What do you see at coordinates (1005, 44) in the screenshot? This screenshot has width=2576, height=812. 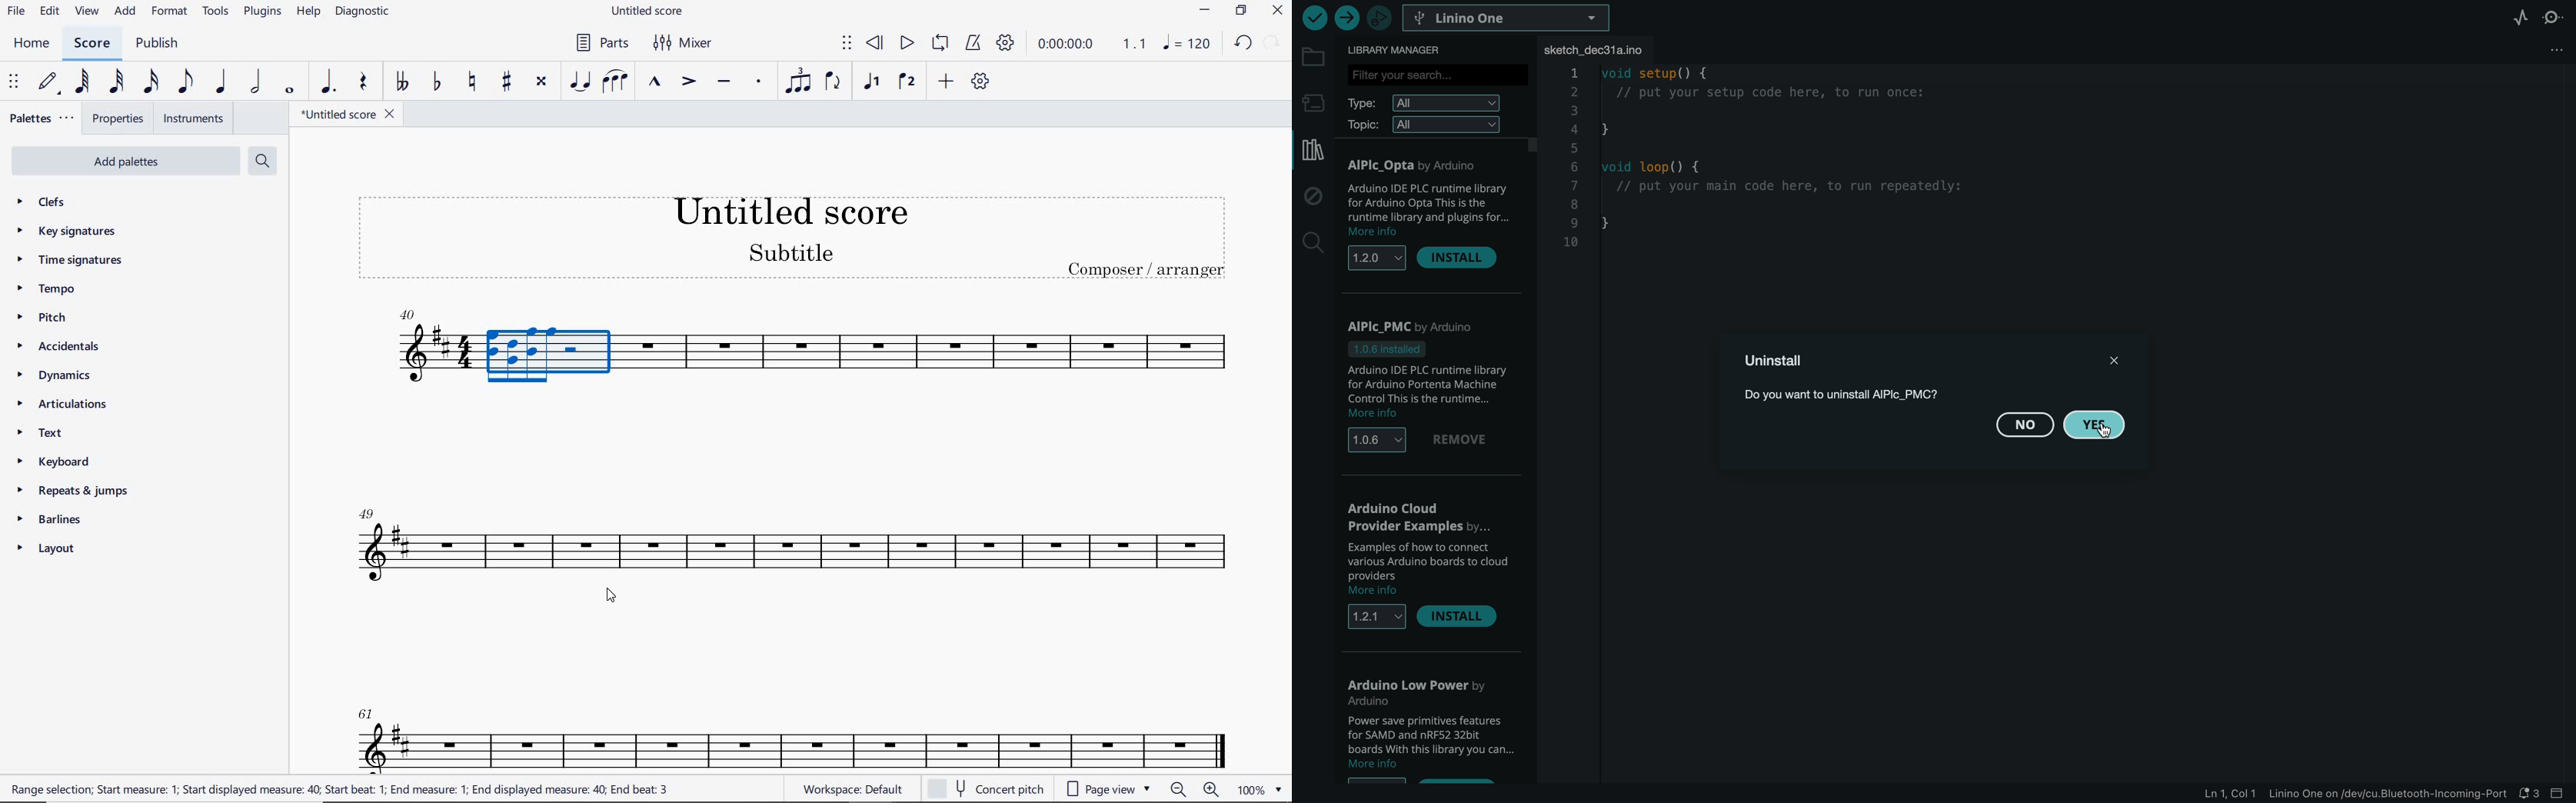 I see `PLAYBACK SETTINGS` at bounding box center [1005, 44].